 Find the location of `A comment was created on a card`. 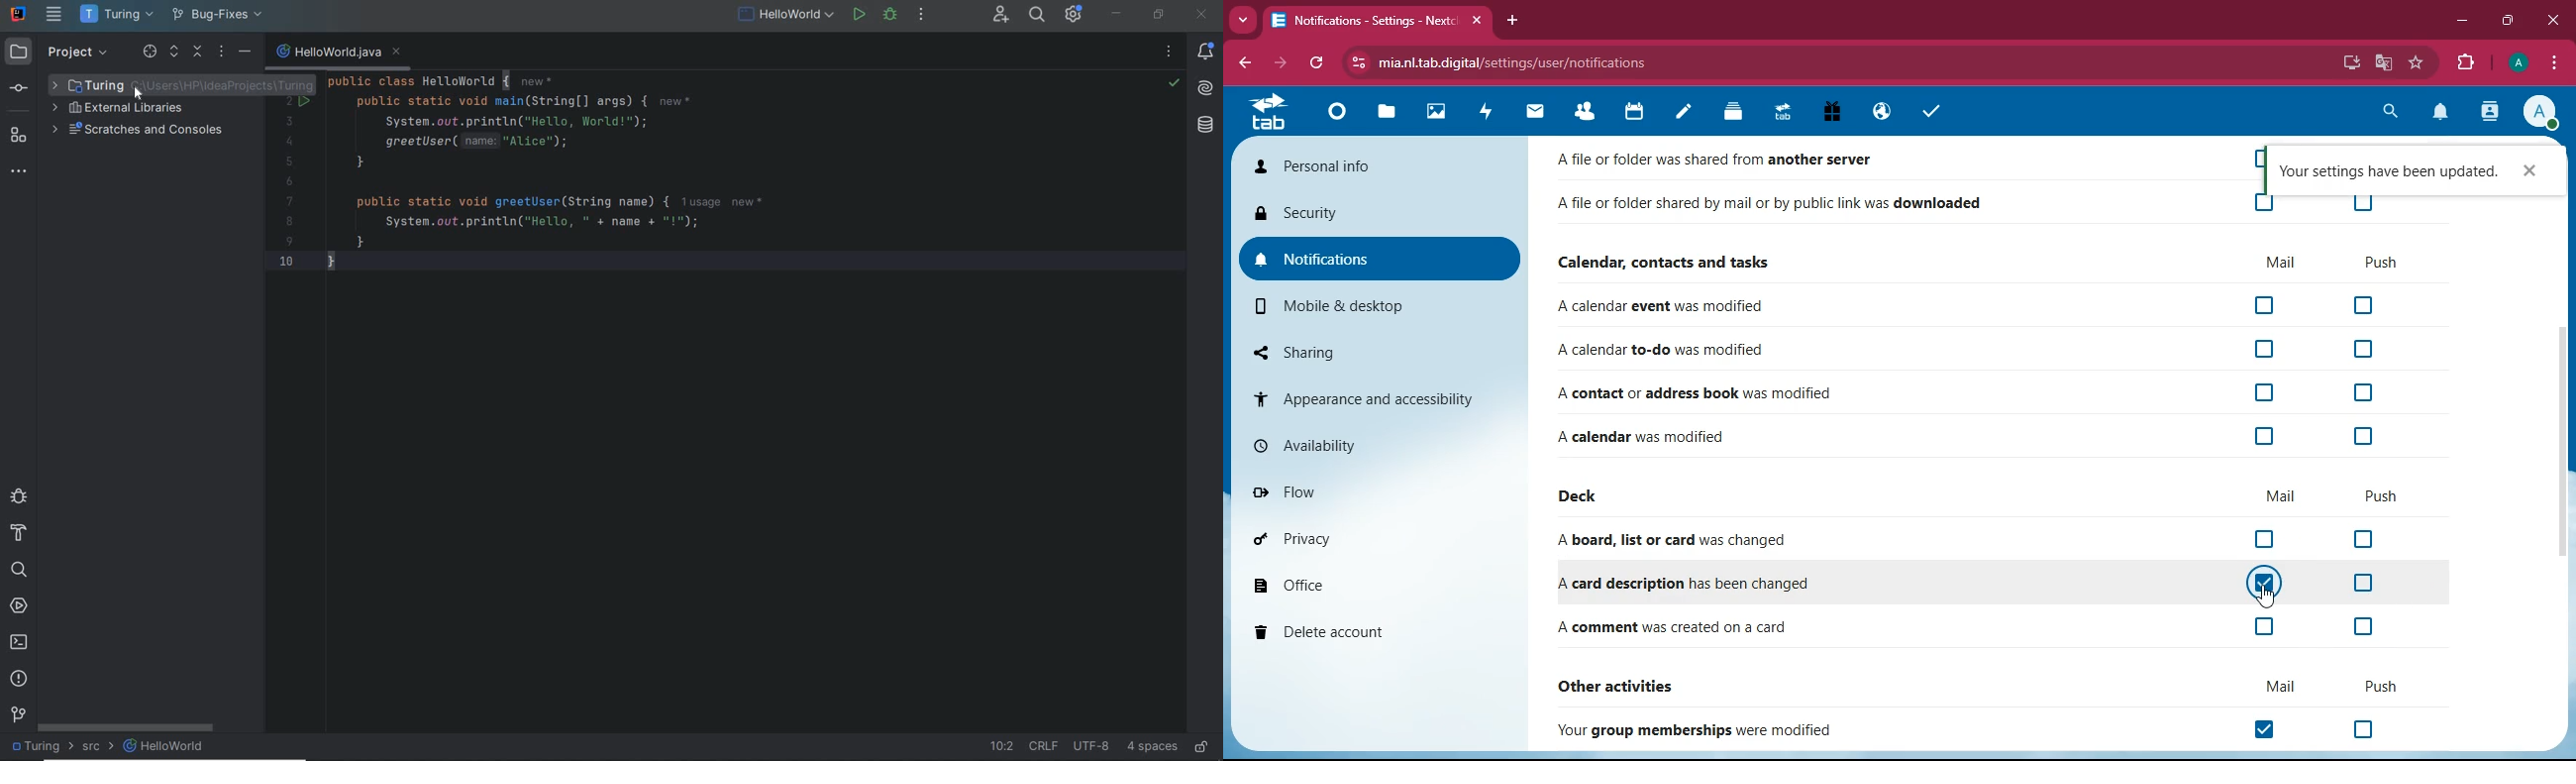

A comment was created on a card is located at coordinates (1675, 629).